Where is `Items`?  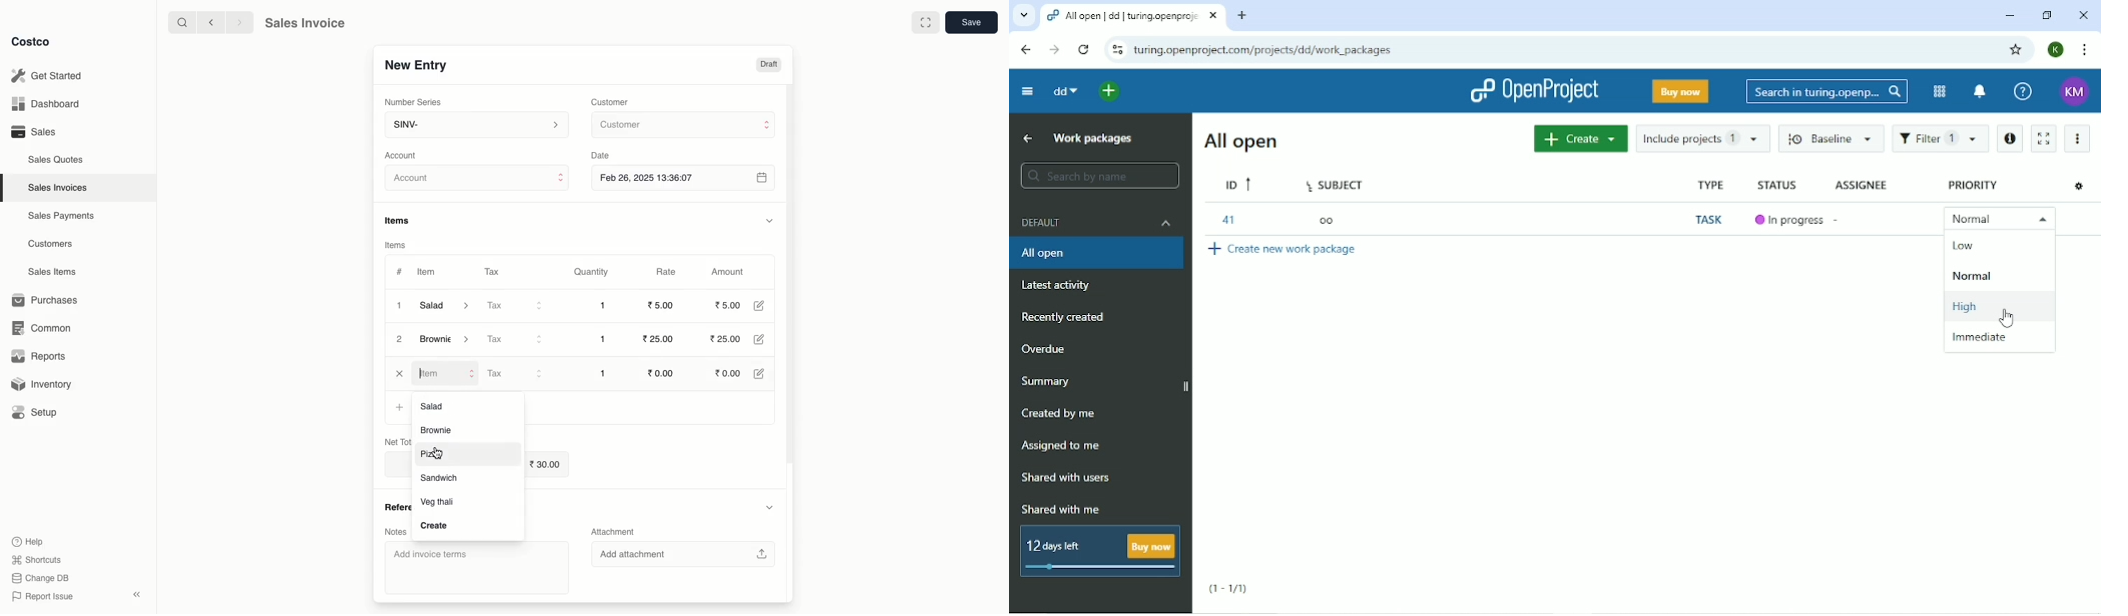 Items is located at coordinates (396, 245).